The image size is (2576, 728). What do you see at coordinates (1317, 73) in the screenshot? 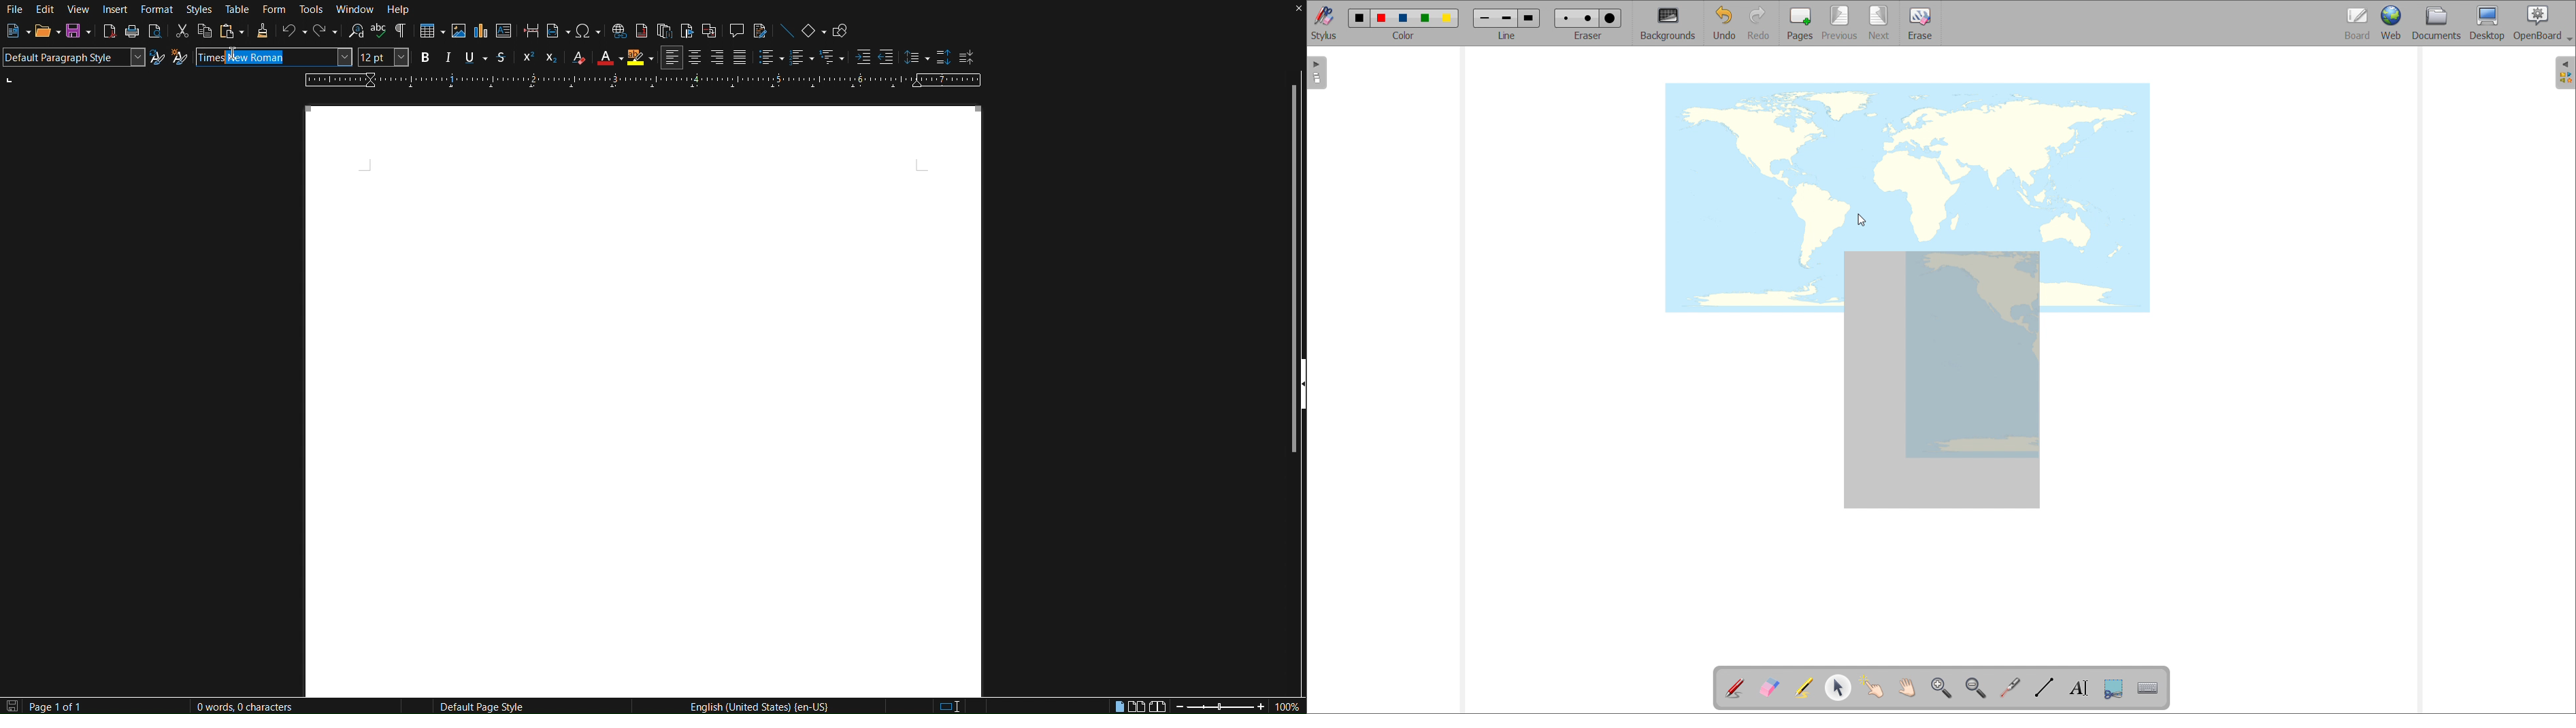
I see `open pages view` at bounding box center [1317, 73].